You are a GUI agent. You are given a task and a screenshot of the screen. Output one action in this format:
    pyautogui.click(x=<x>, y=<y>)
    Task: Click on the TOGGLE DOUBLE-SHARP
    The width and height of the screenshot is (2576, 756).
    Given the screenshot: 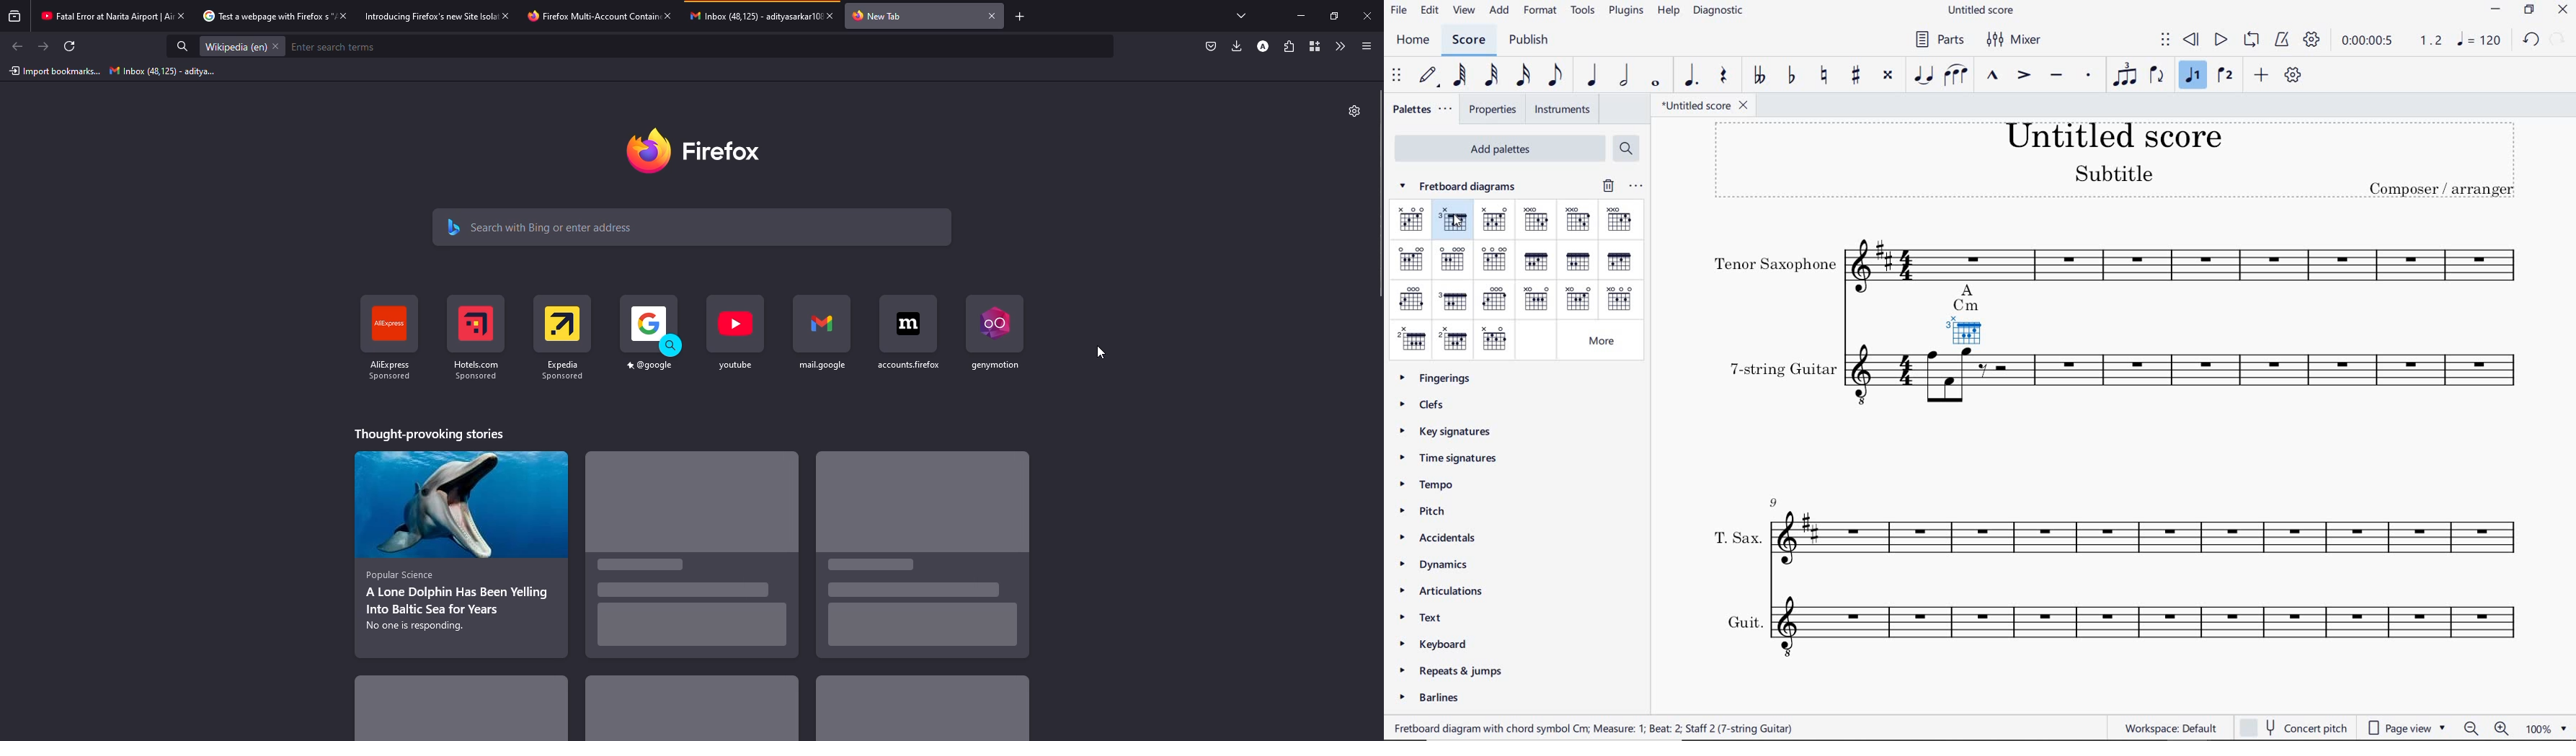 What is the action you would take?
    pyautogui.click(x=1887, y=75)
    